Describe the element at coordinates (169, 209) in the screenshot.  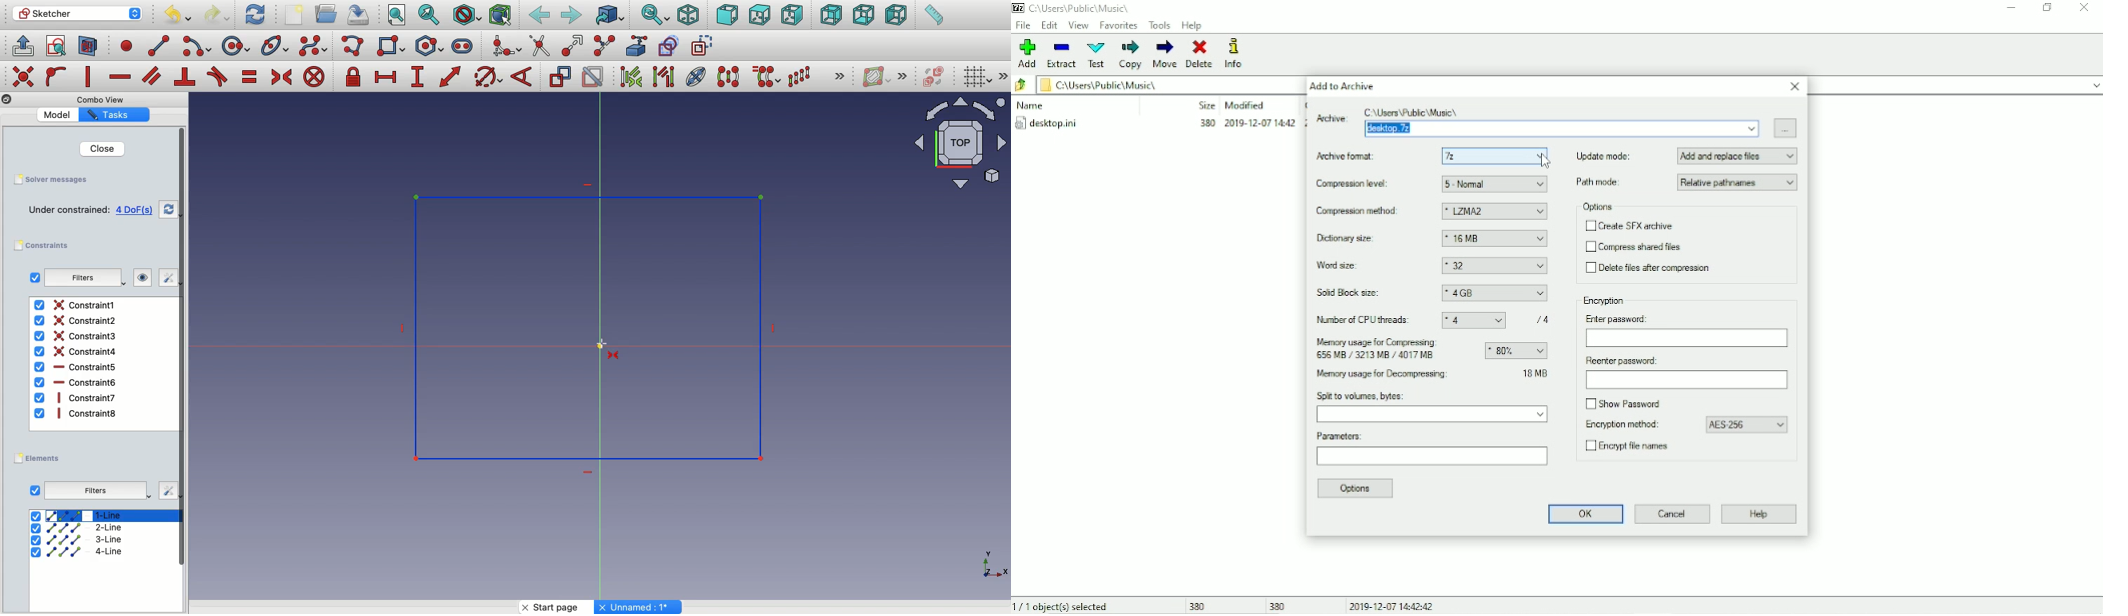
I see `refresh` at that location.